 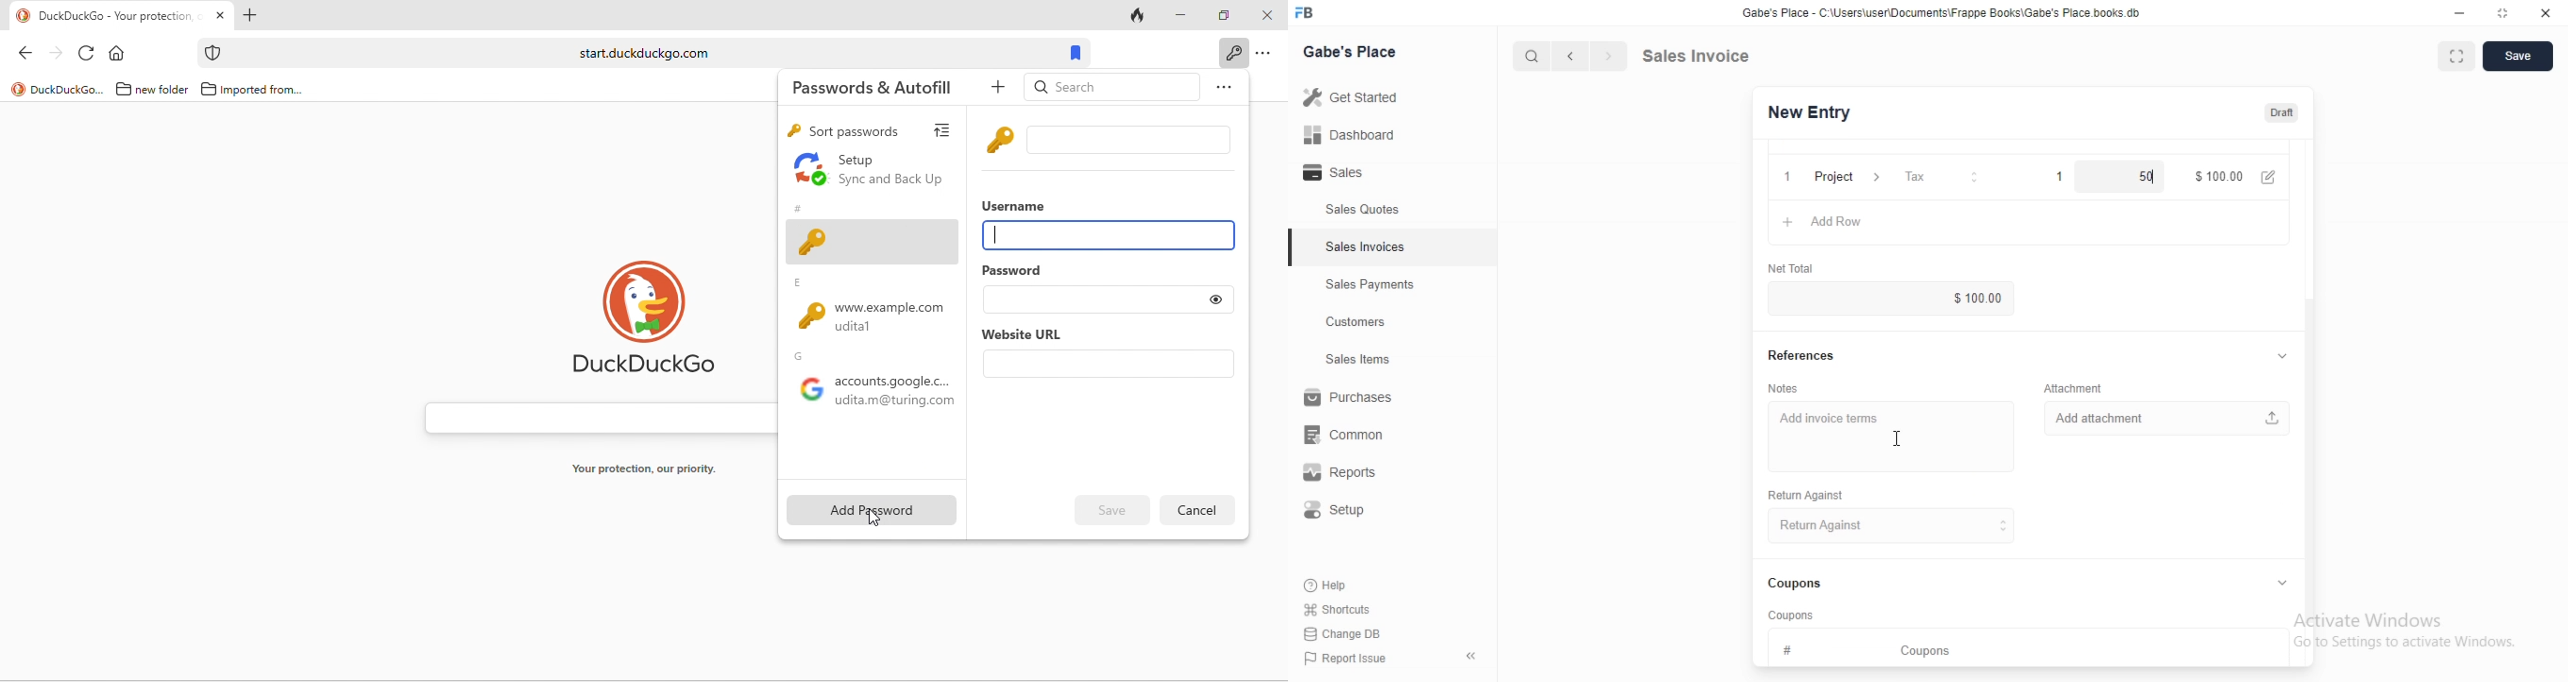 I want to click on Draft, so click(x=2283, y=113).